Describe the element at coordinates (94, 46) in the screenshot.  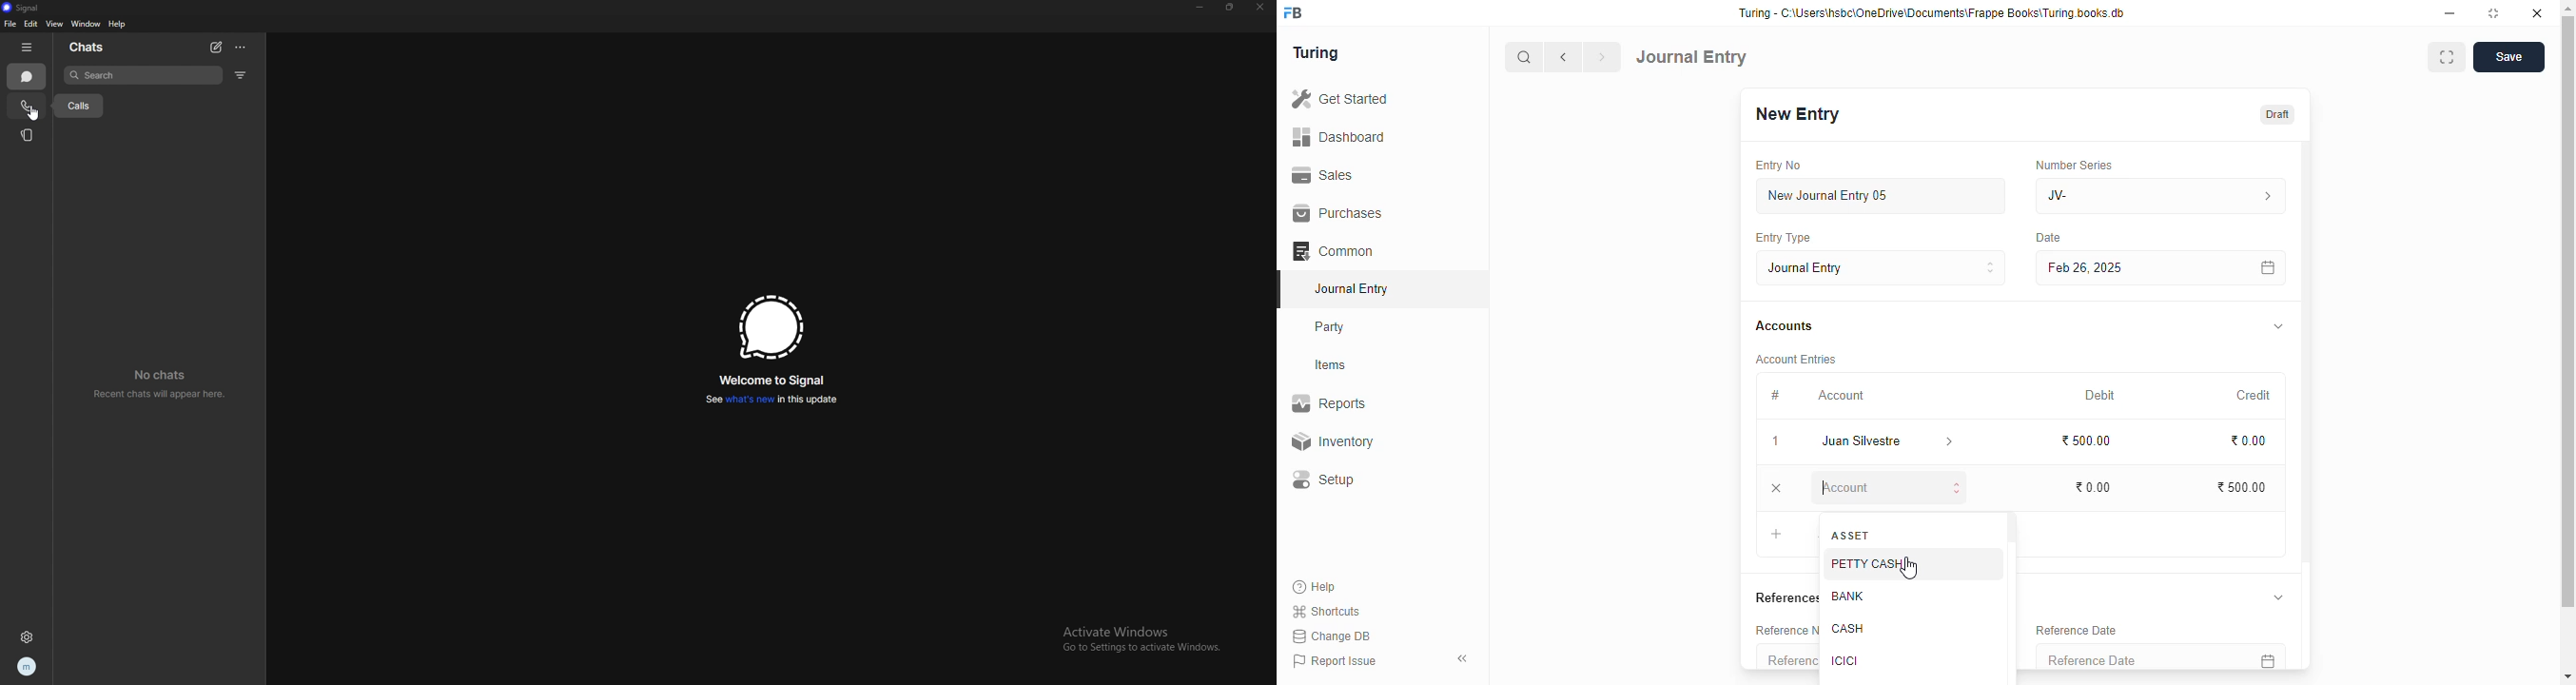
I see `chats` at that location.